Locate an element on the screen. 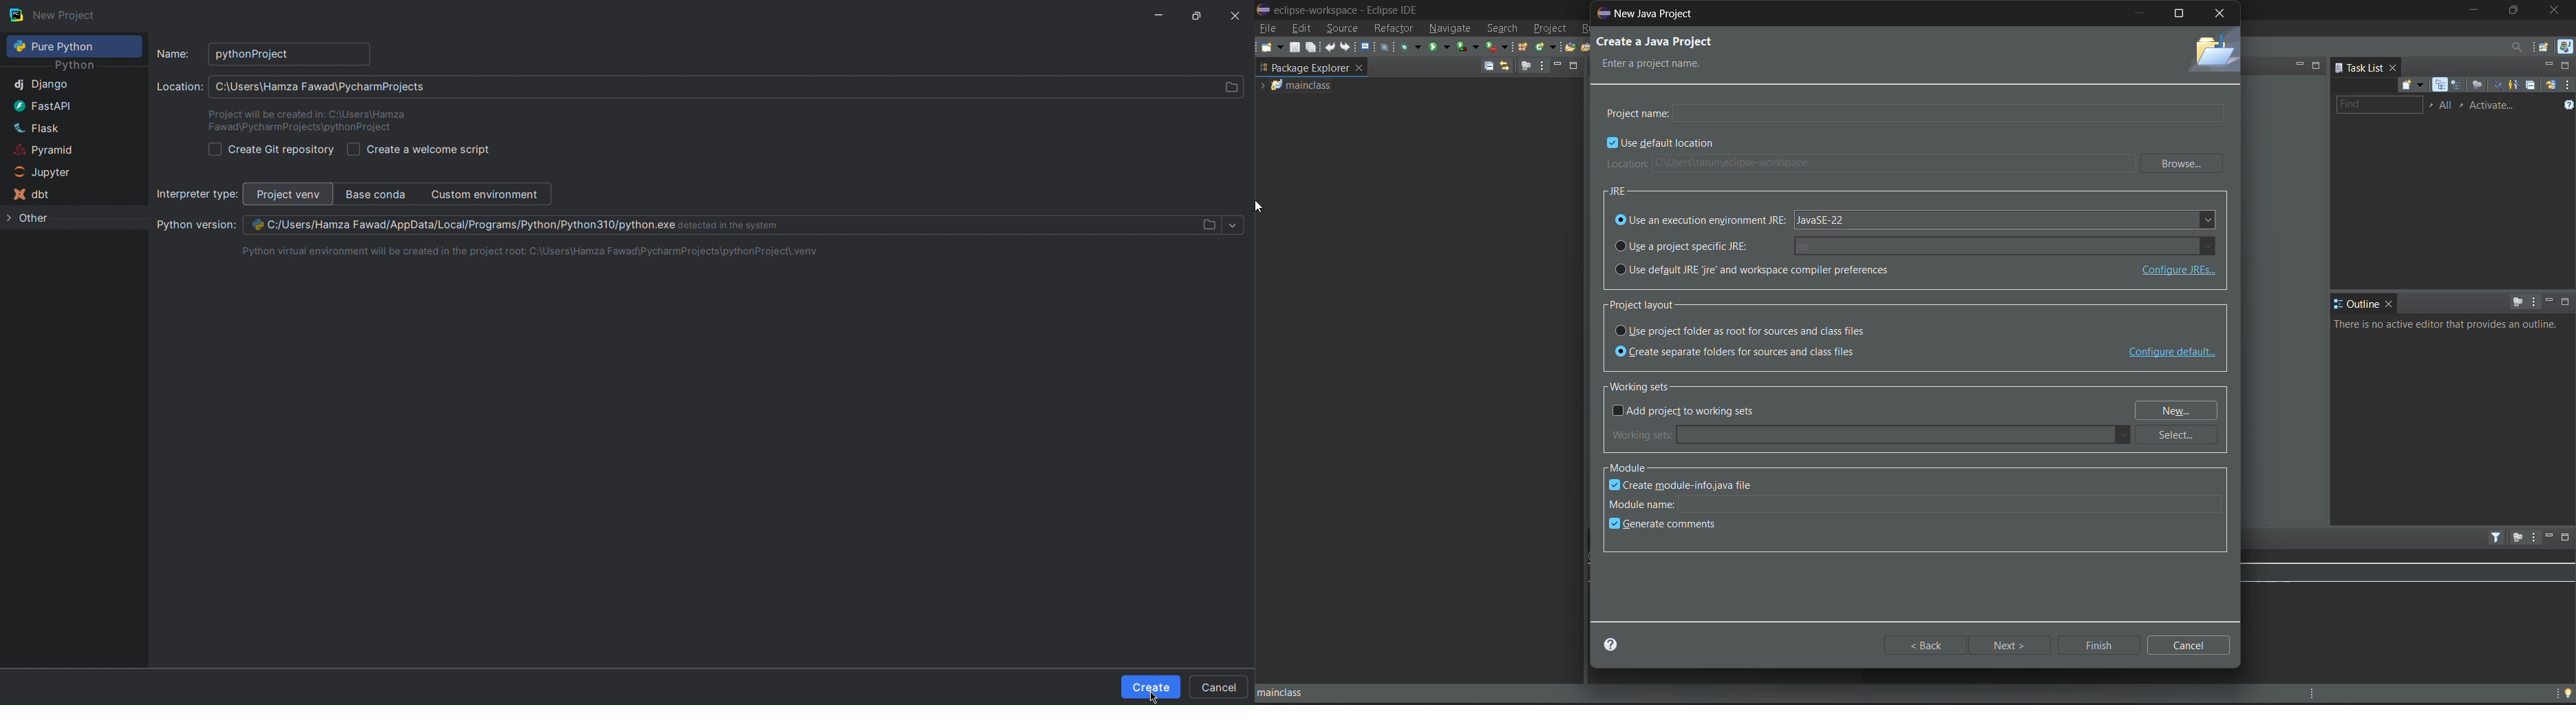 This screenshot has height=728, width=2576. minimize is located at coordinates (2472, 11).